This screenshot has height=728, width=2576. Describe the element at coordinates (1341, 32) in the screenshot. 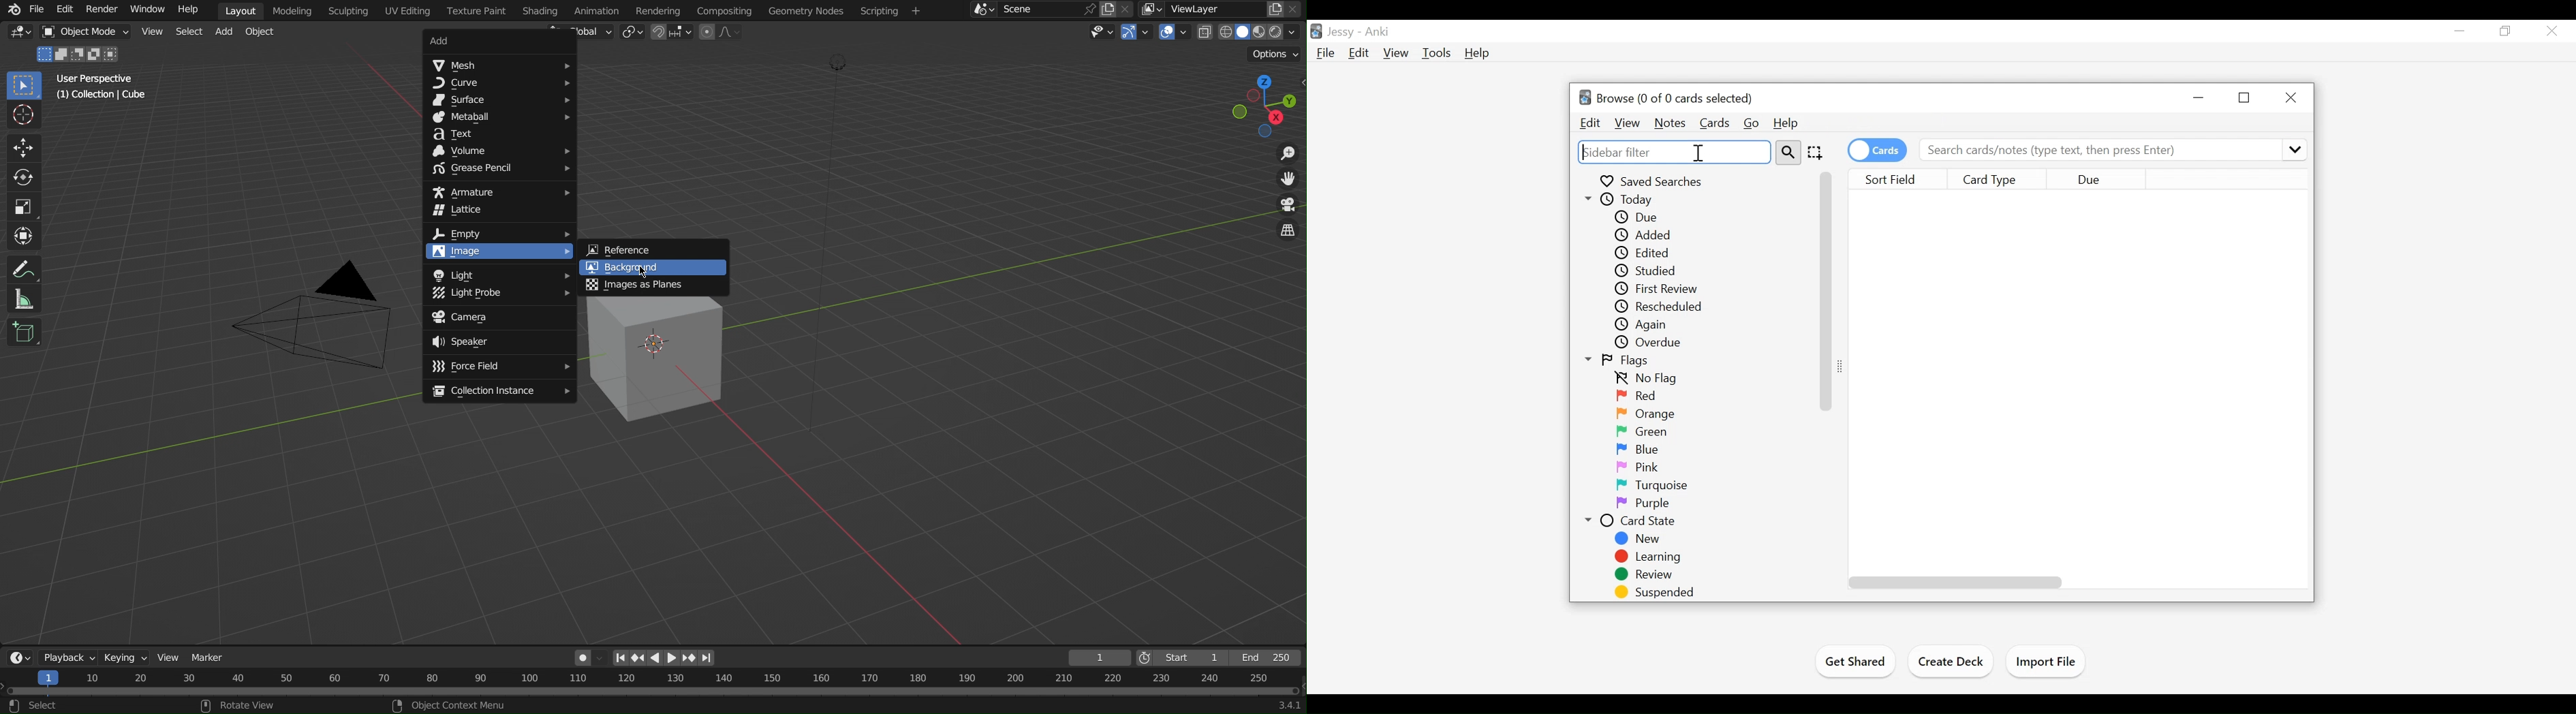

I see `User Name` at that location.